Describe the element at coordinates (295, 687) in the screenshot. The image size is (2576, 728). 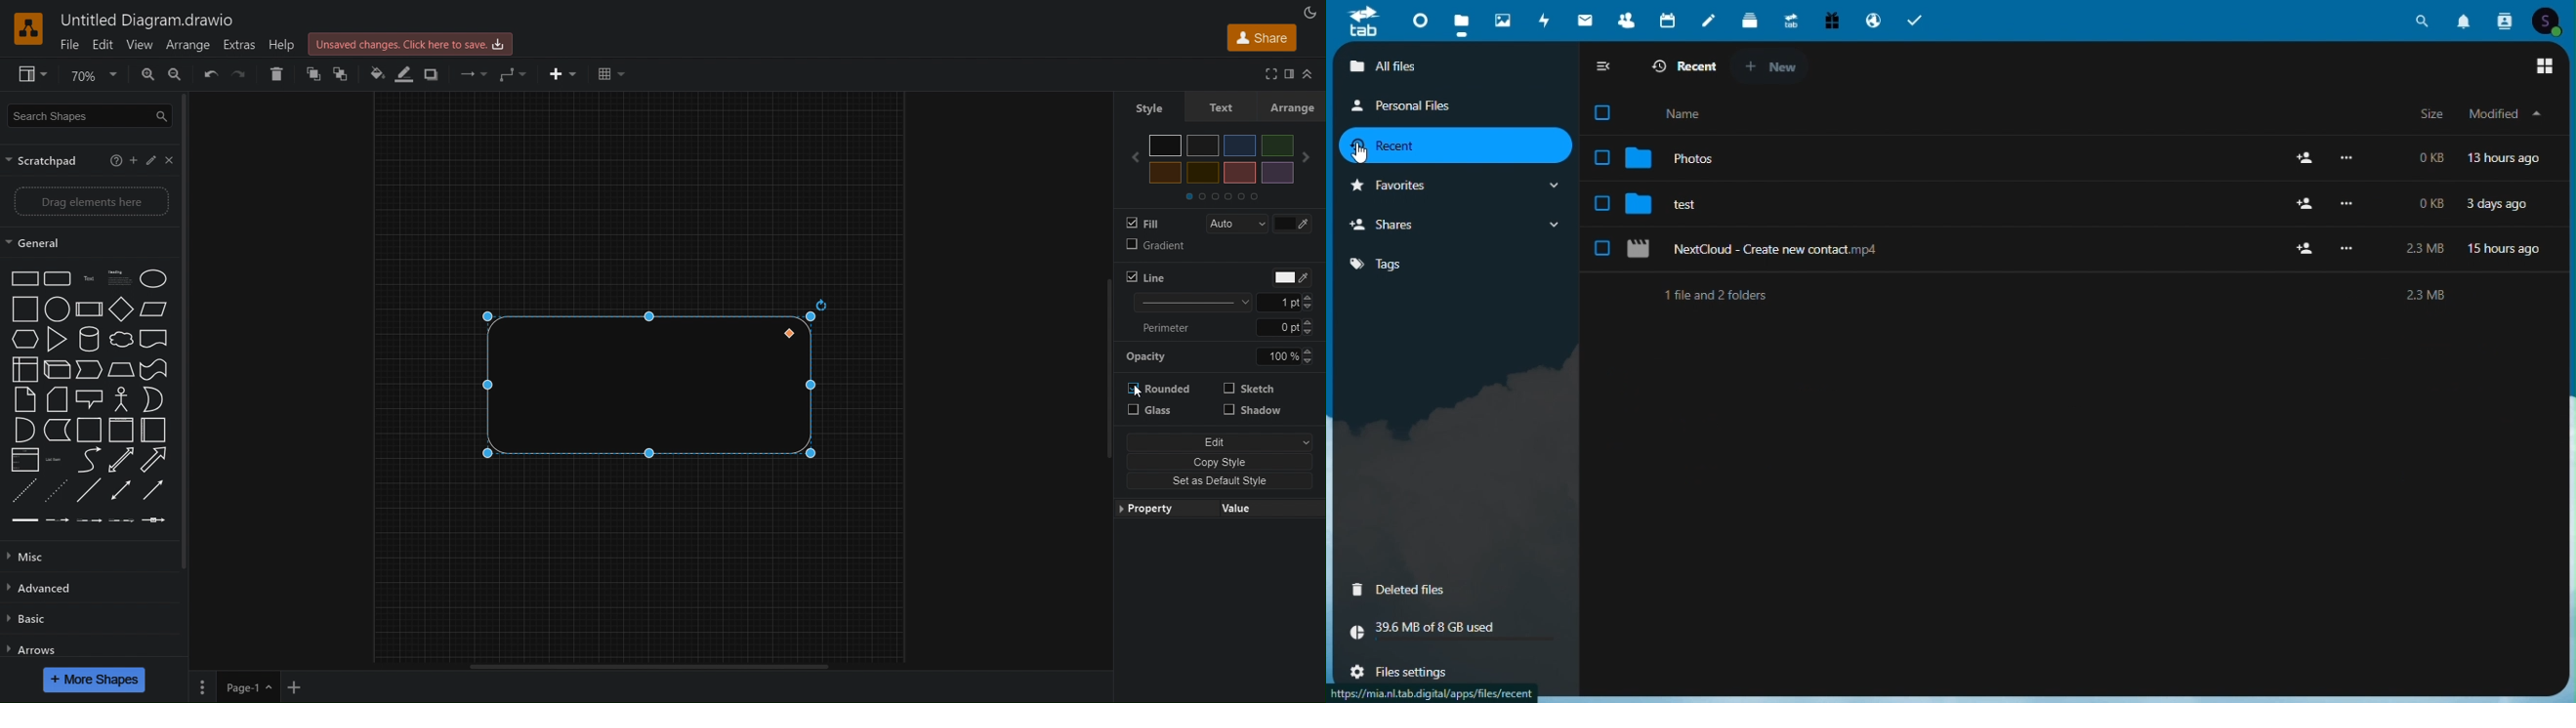
I see `Add More Pages` at that location.